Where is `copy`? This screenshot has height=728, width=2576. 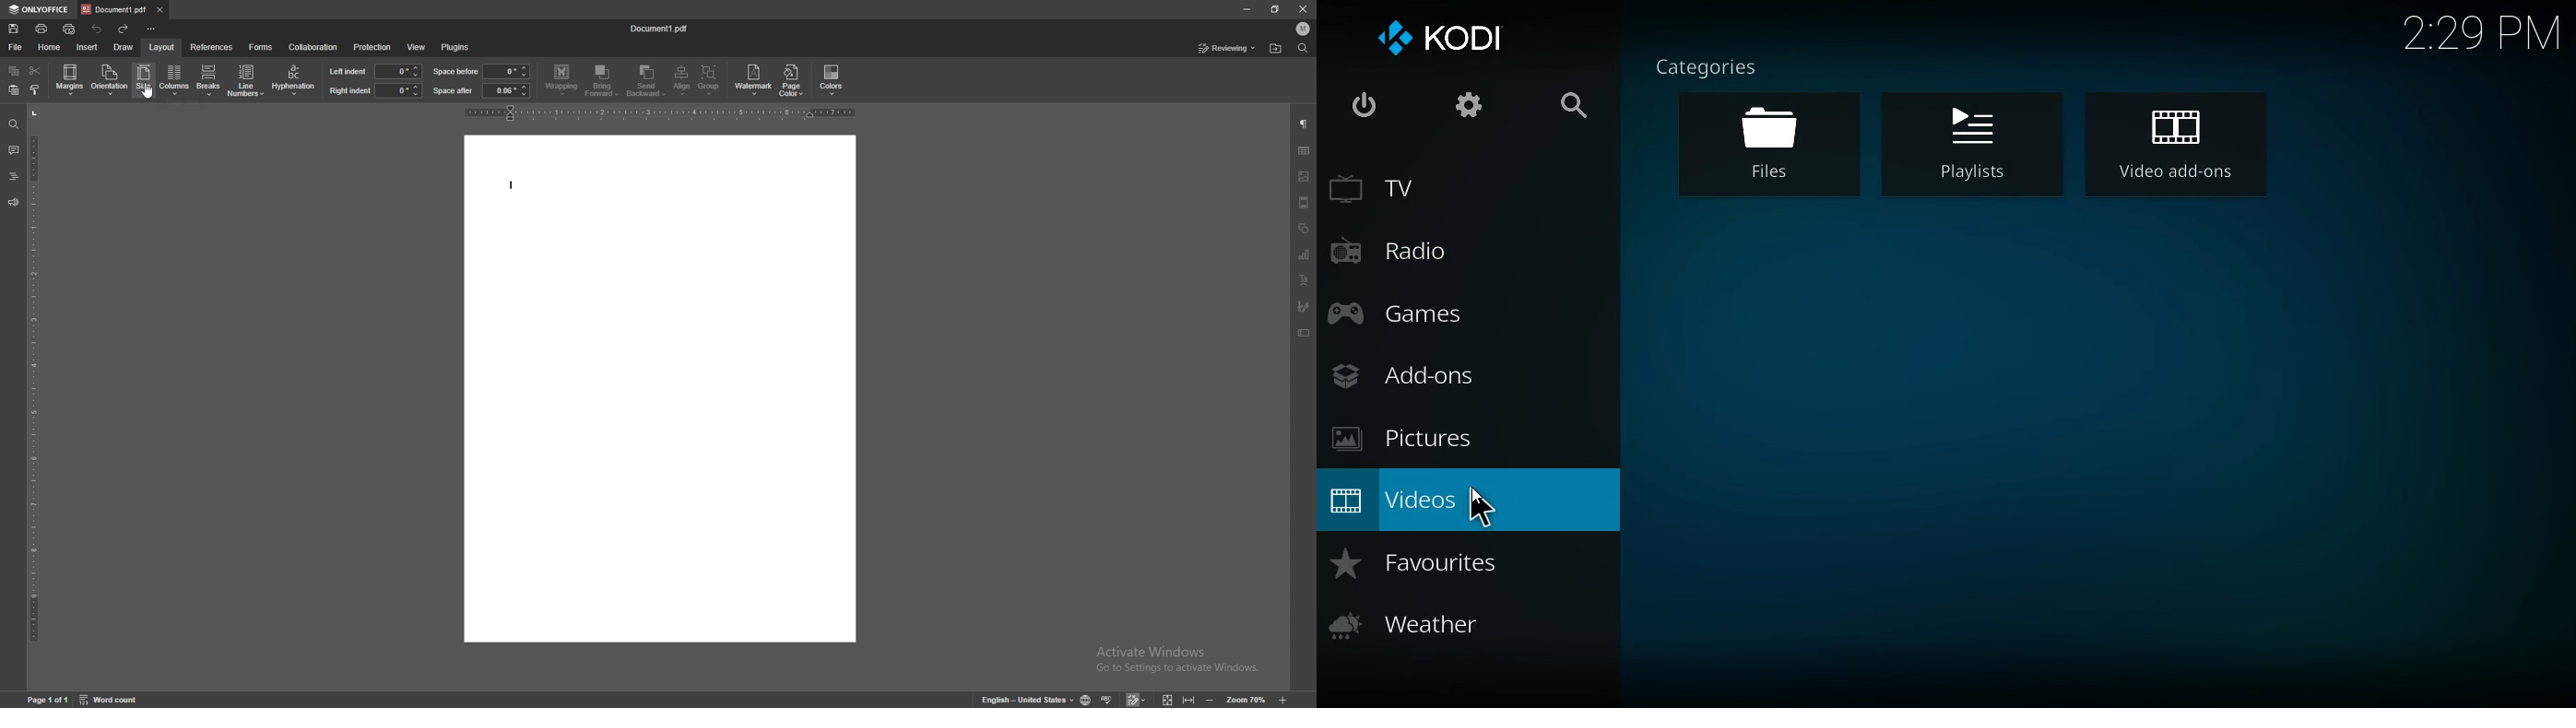
copy is located at coordinates (15, 71).